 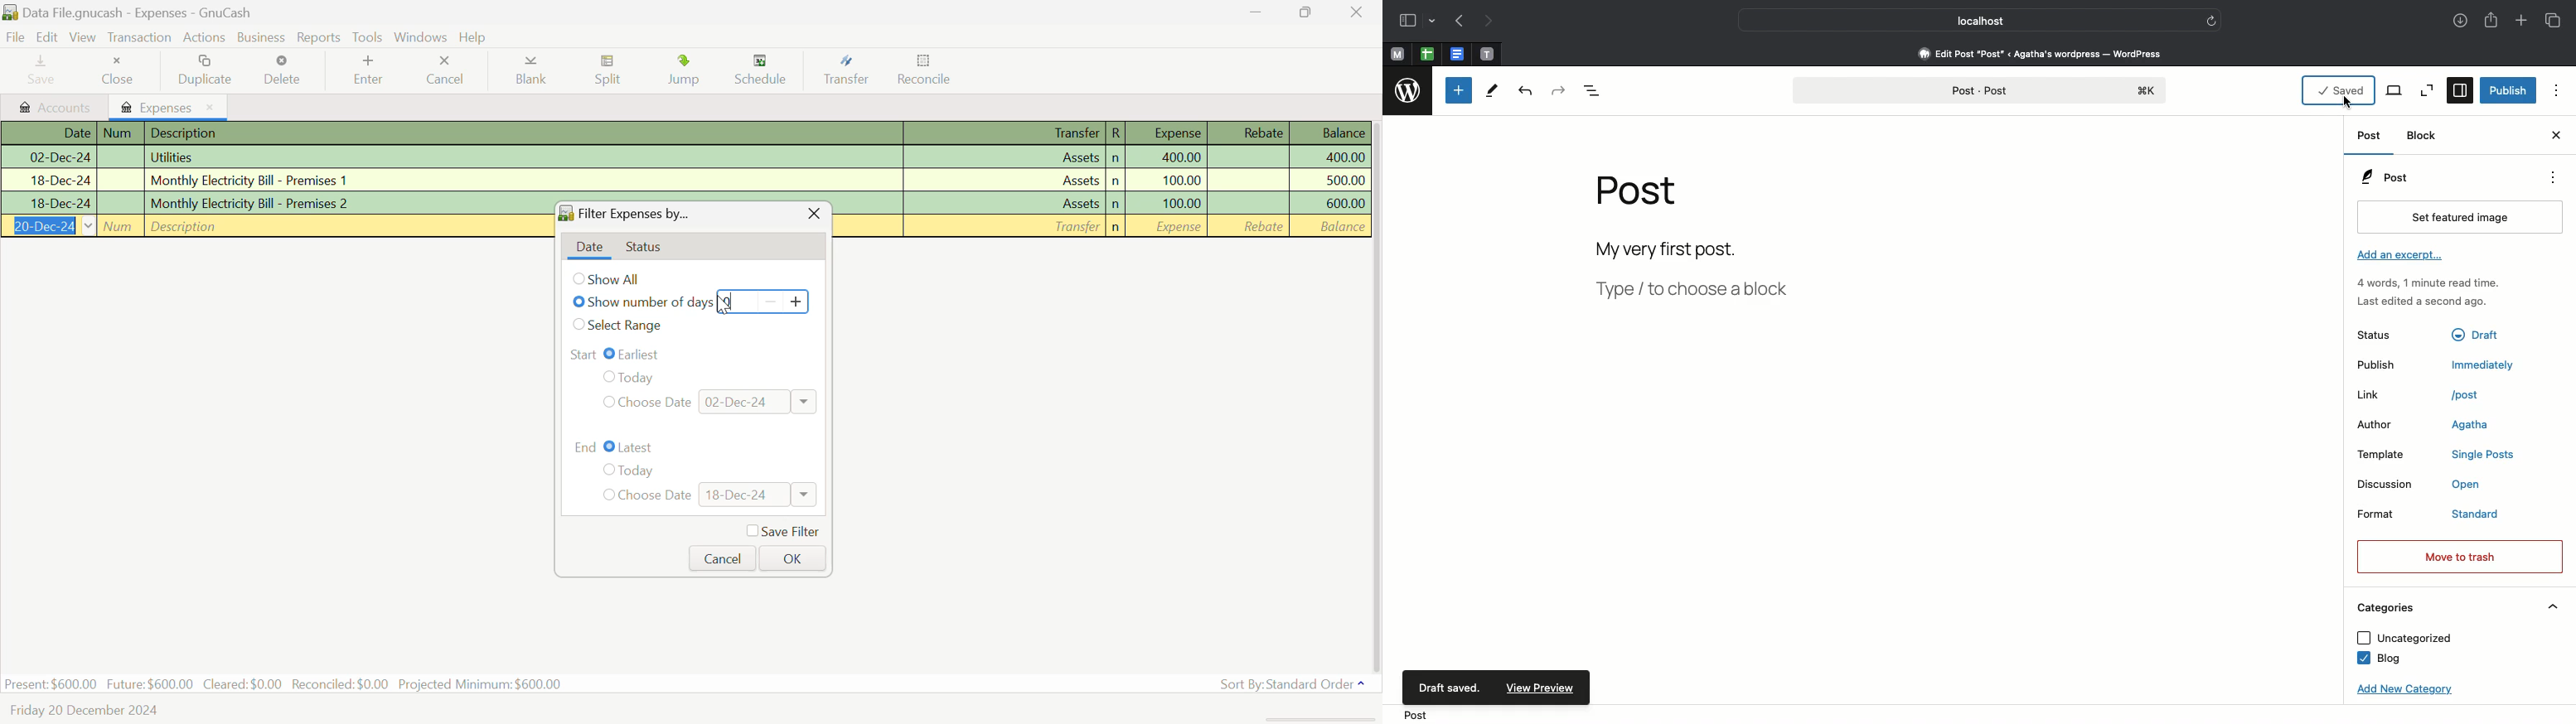 I want to click on Choose Date: 18-Dec-24, so click(x=709, y=495).